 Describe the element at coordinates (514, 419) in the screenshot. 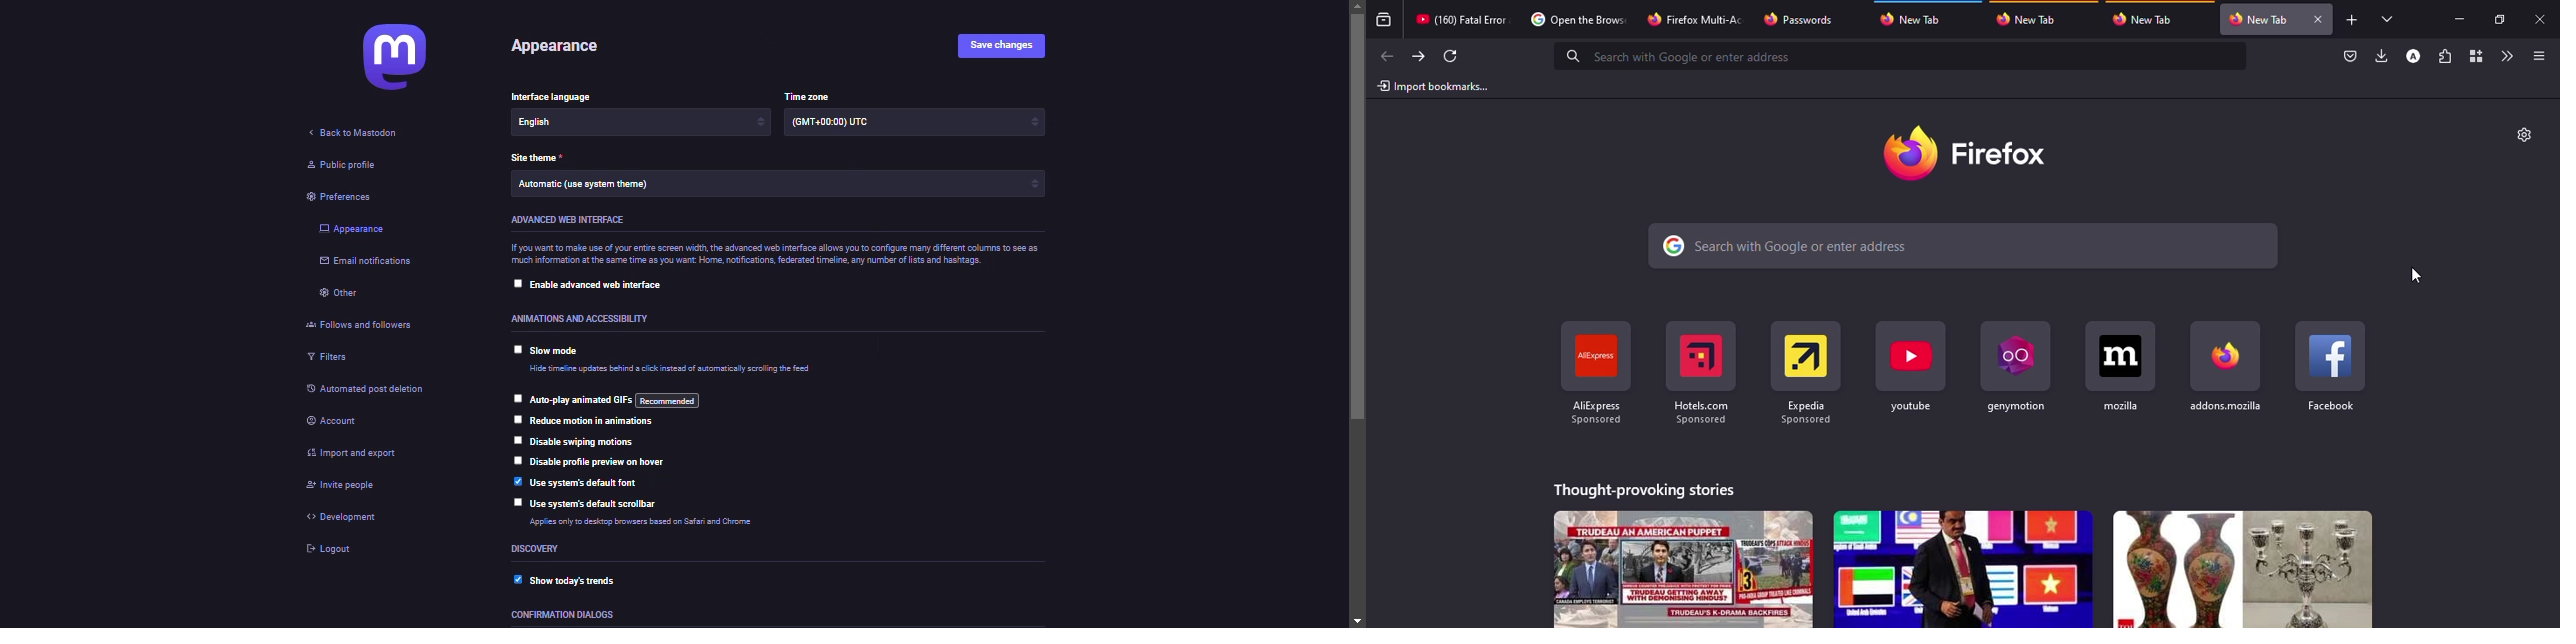

I see `click to select` at that location.